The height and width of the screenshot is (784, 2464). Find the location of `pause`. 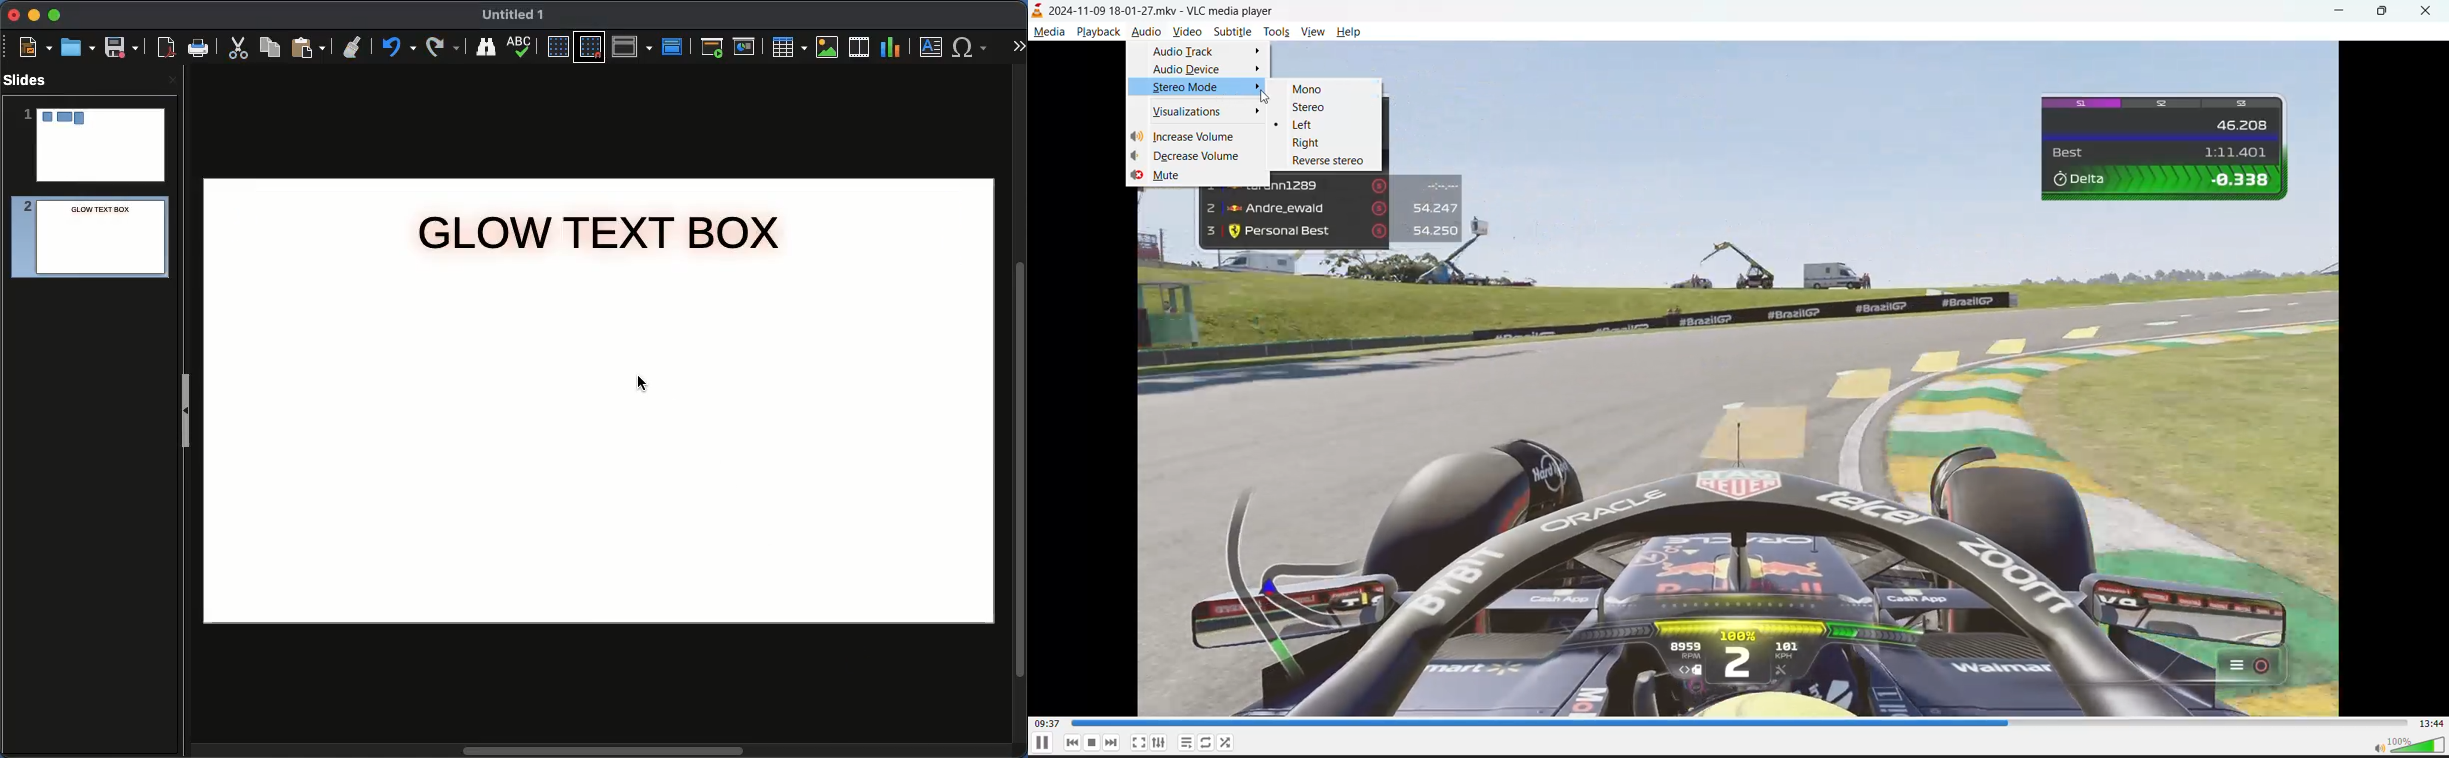

pause is located at coordinates (1091, 744).